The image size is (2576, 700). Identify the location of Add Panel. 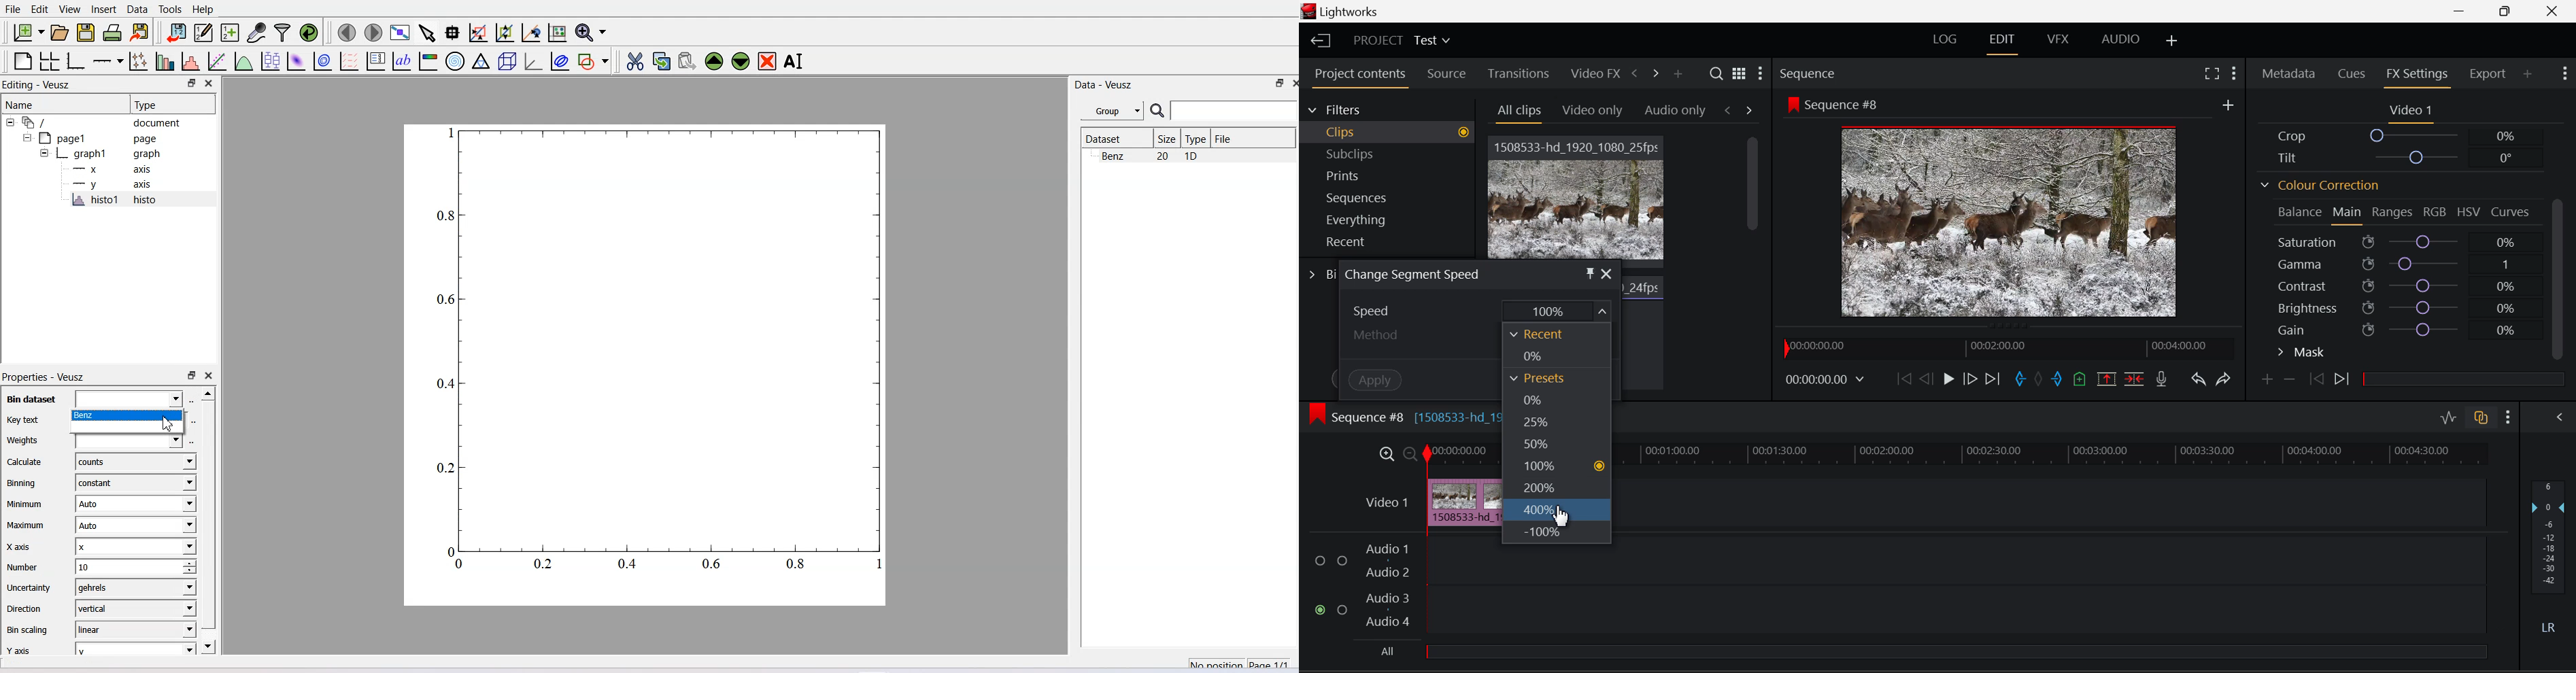
(2529, 75).